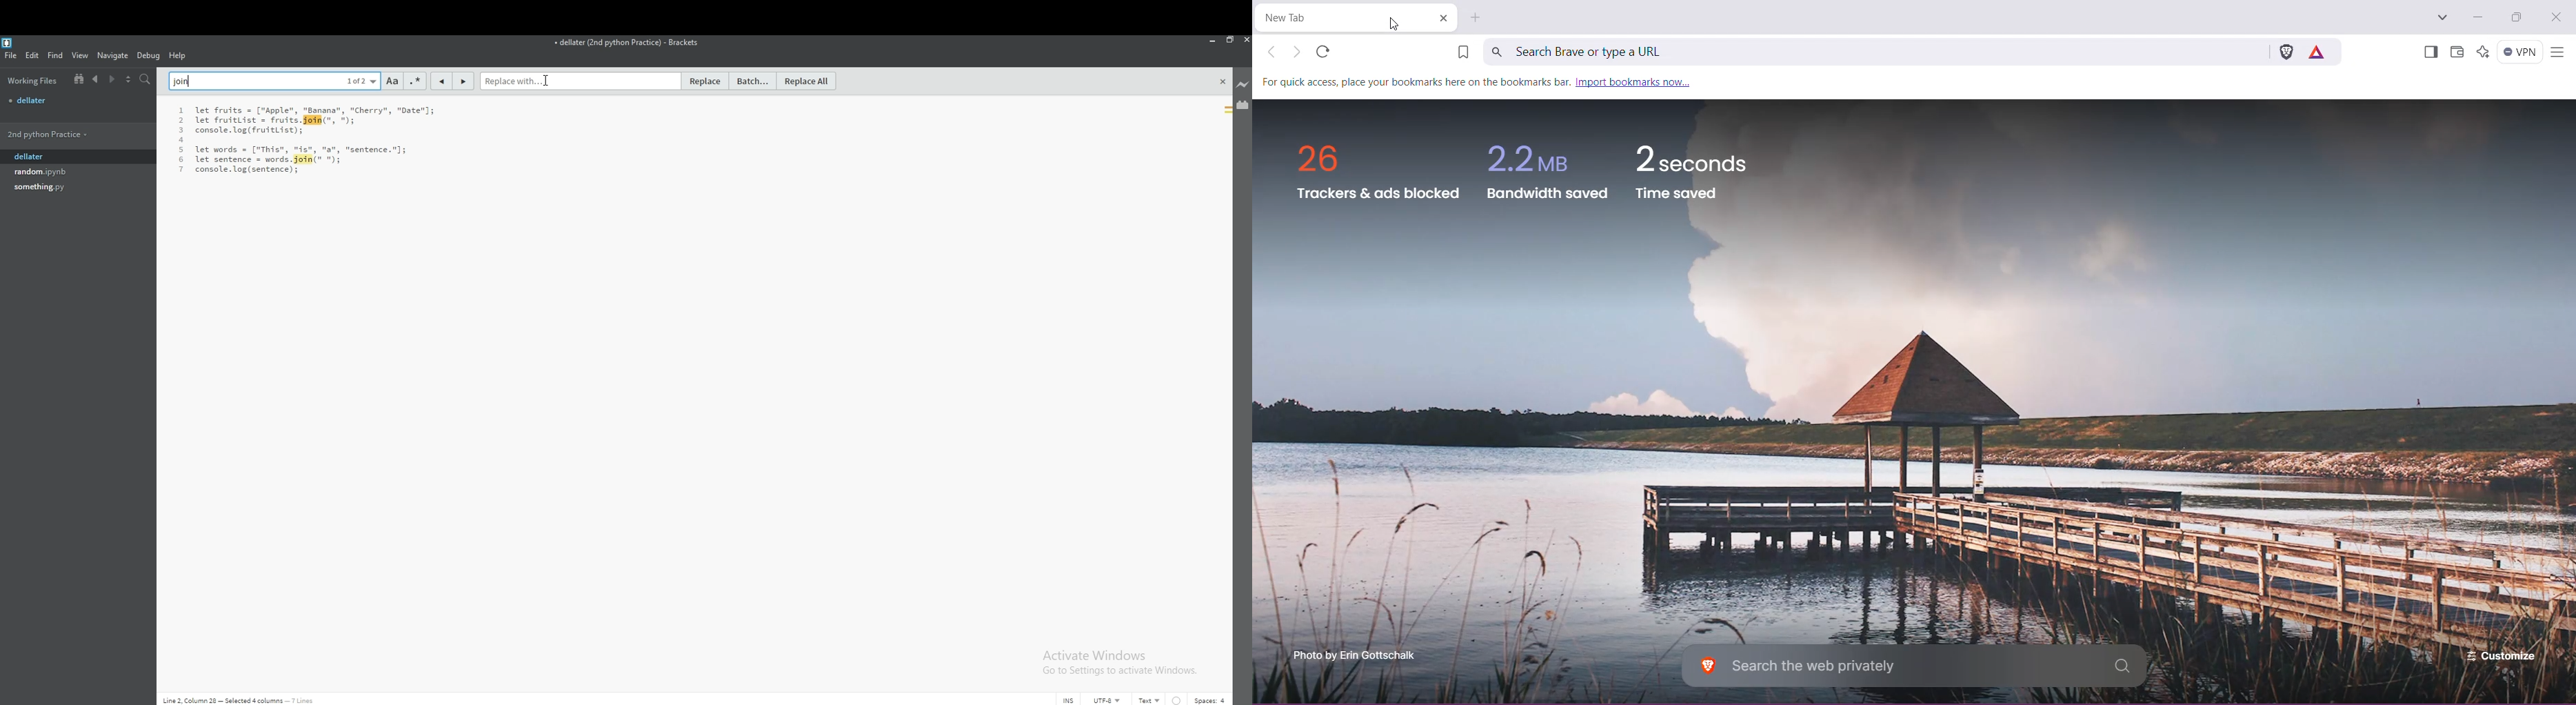 This screenshot has width=2576, height=728. Describe the element at coordinates (1297, 52) in the screenshot. I see `Click to go forward, hold to see history` at that location.